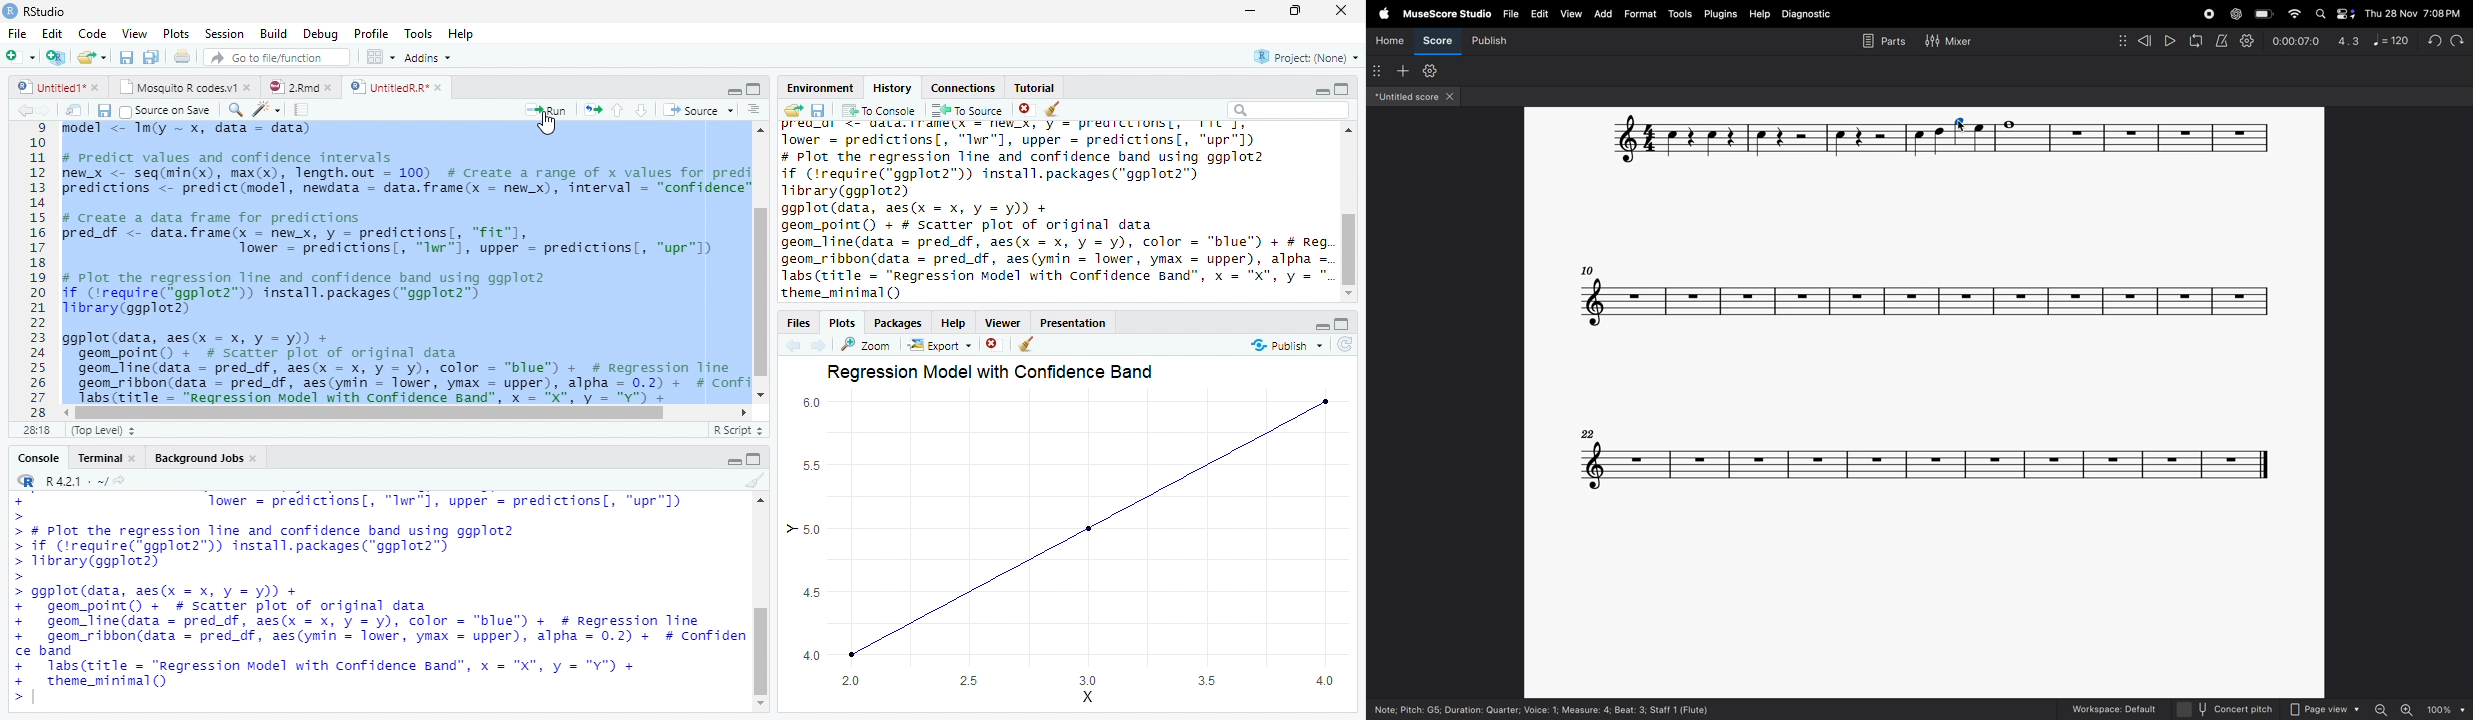 The image size is (2492, 728). I want to click on help, so click(1761, 14).